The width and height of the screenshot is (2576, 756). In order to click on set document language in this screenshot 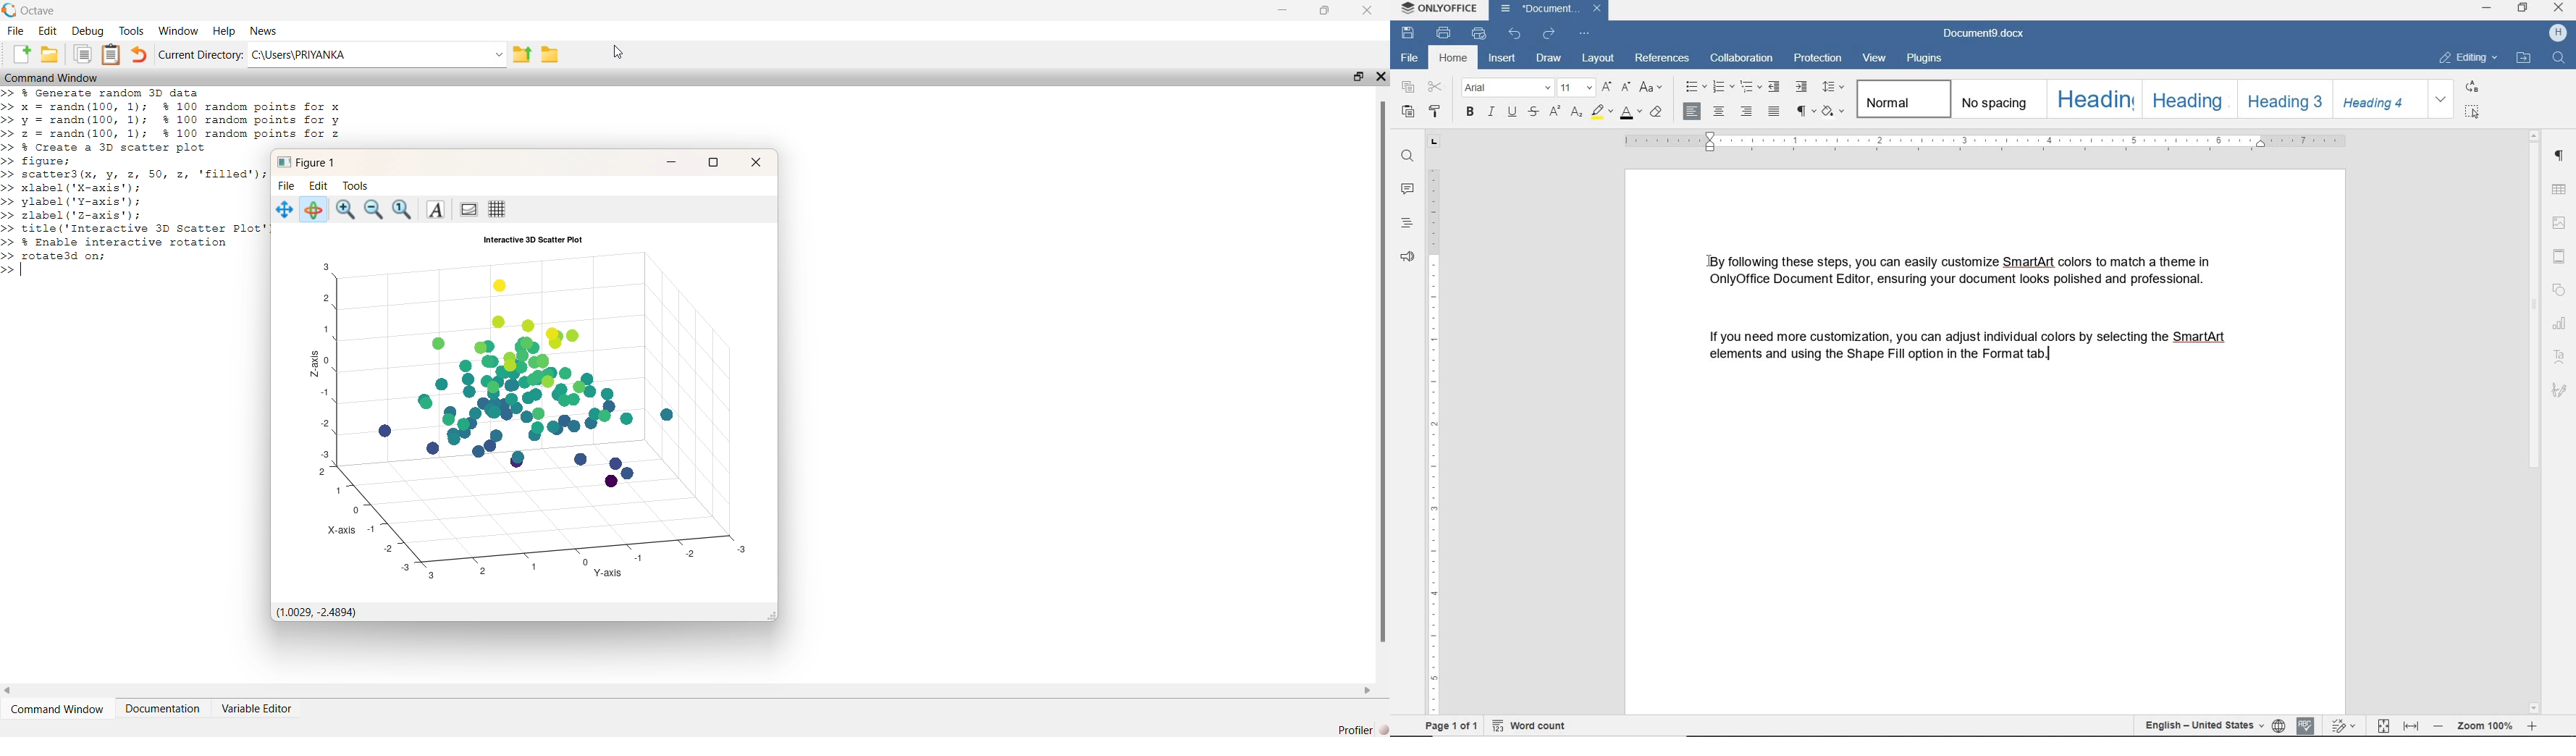, I will do `click(2279, 724)`.